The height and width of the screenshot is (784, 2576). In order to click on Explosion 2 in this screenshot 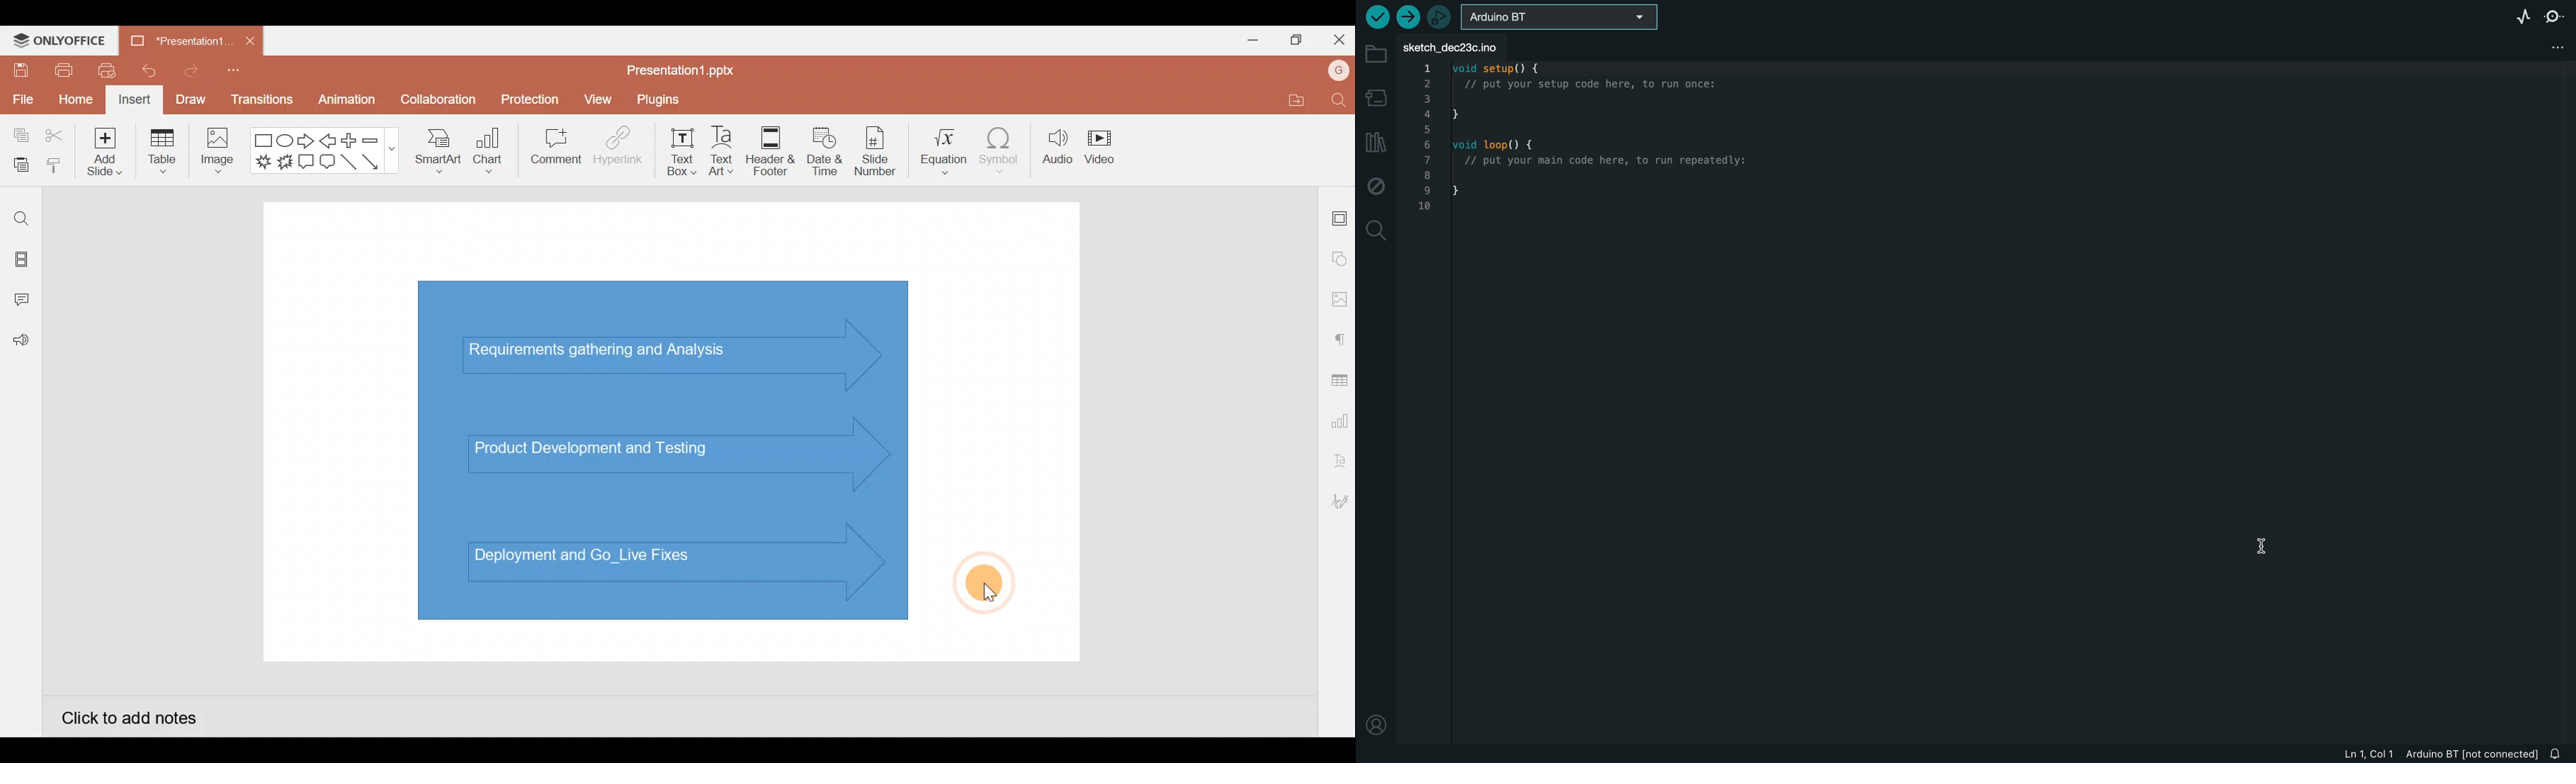, I will do `click(285, 162)`.